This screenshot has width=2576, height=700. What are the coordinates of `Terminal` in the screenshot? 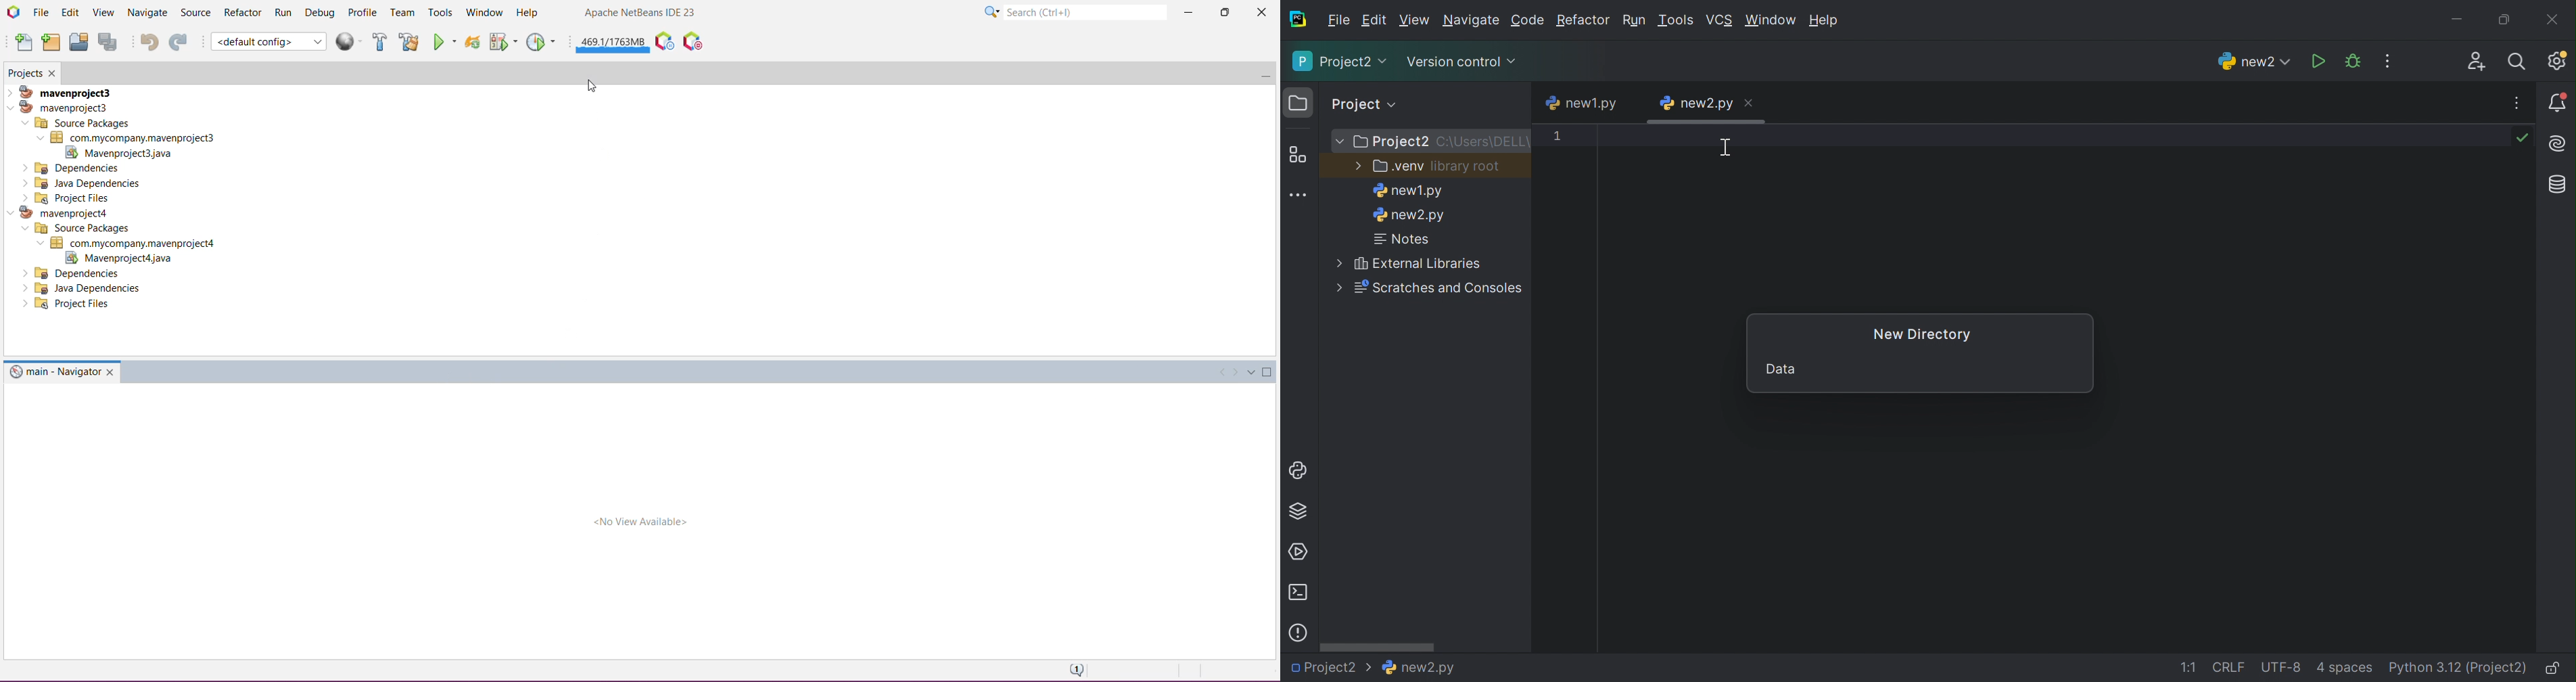 It's located at (1297, 593).